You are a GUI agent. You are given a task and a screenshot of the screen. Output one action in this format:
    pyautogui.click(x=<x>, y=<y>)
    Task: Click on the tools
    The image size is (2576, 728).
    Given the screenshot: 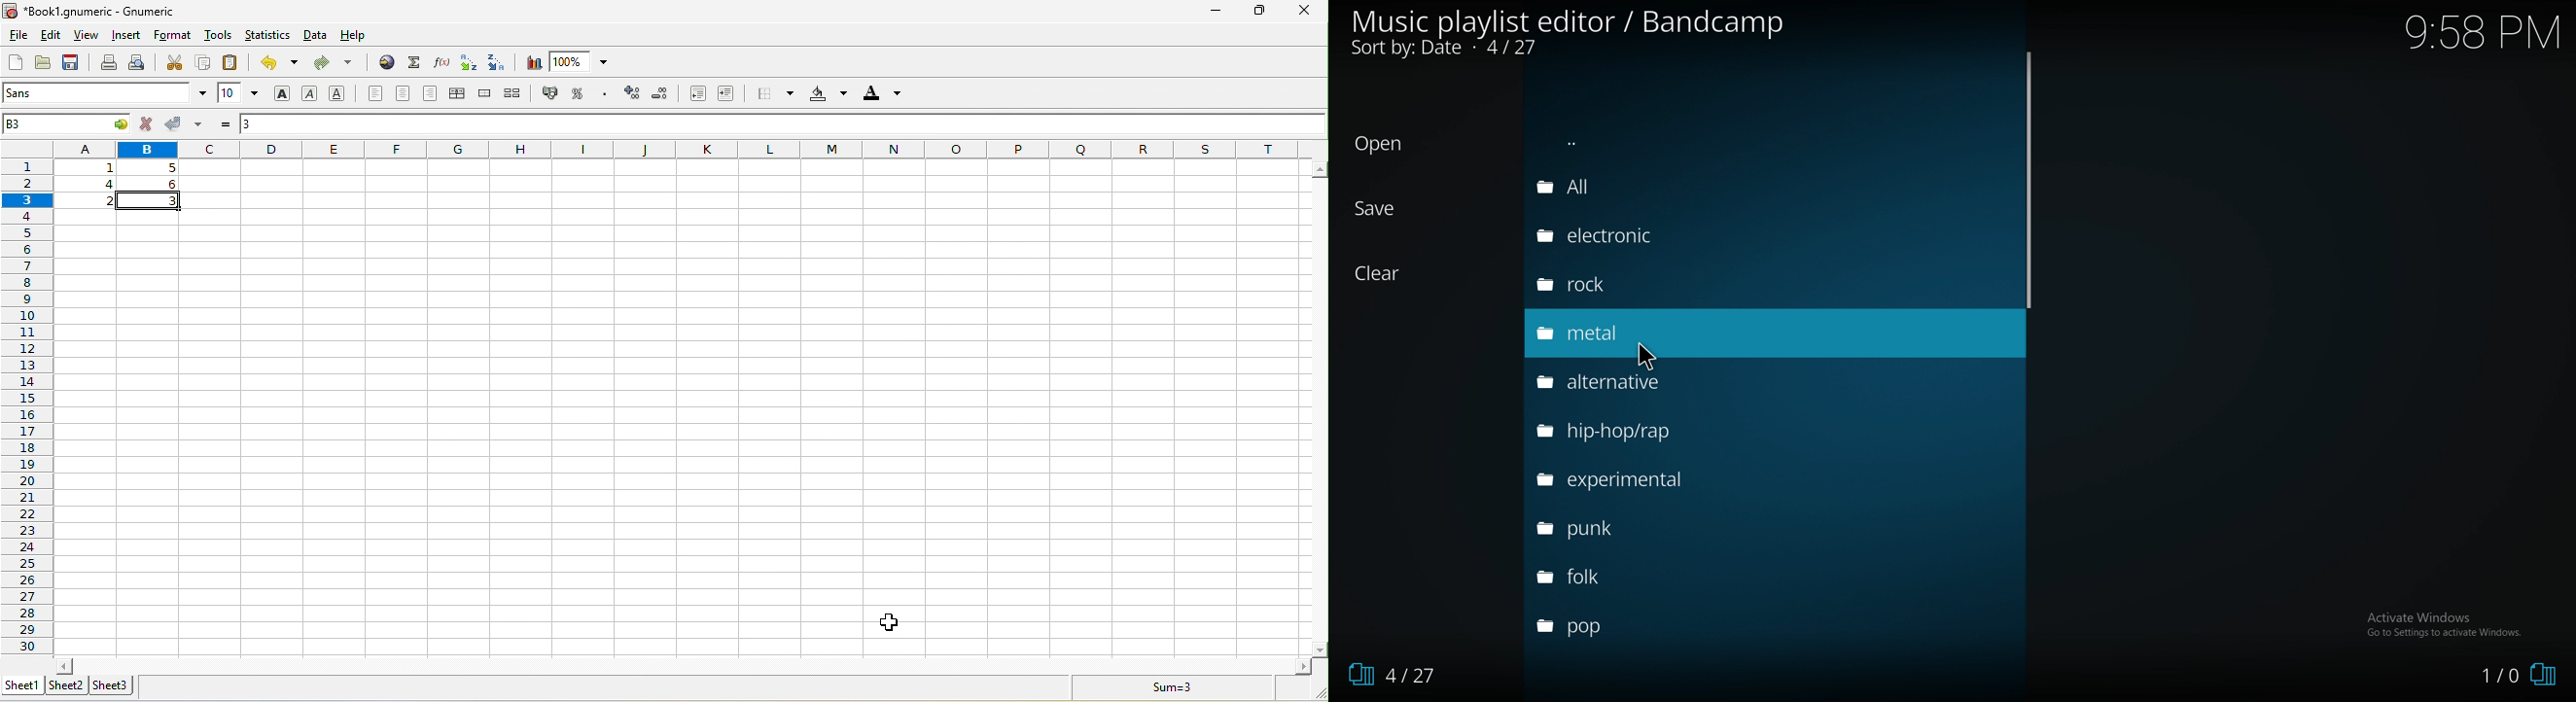 What is the action you would take?
    pyautogui.click(x=216, y=37)
    